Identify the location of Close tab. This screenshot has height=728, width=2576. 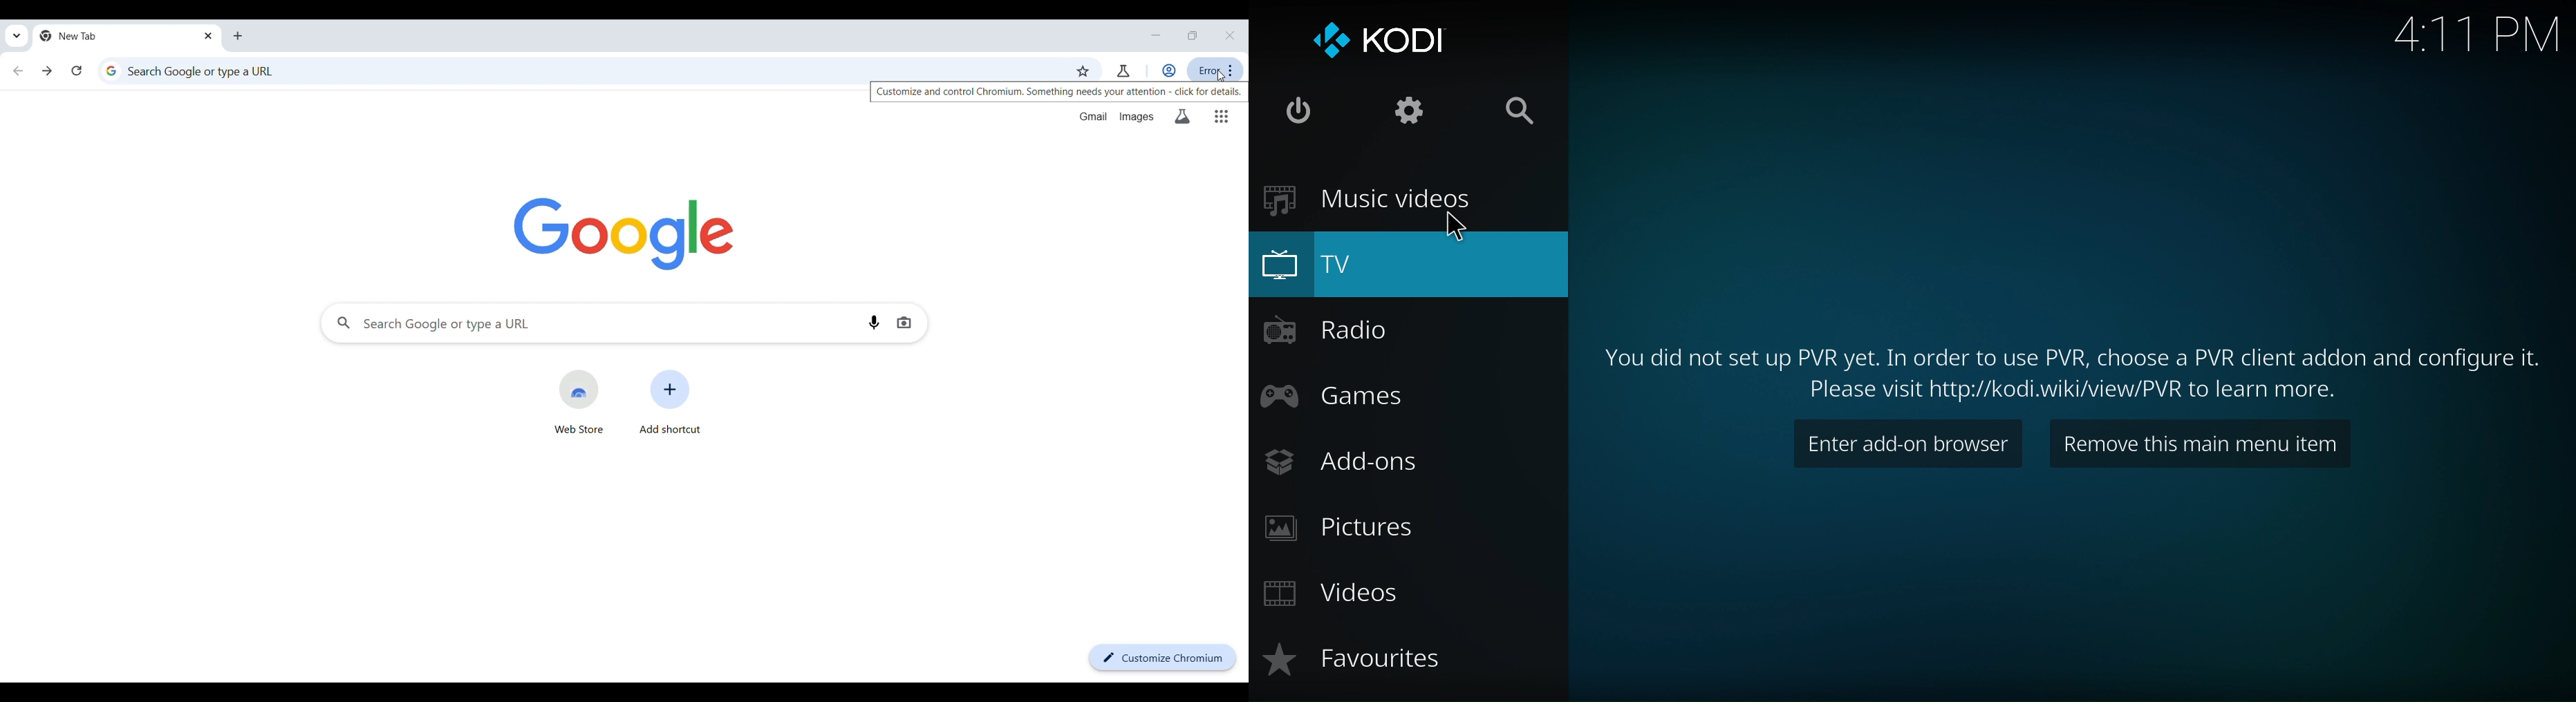
(209, 35).